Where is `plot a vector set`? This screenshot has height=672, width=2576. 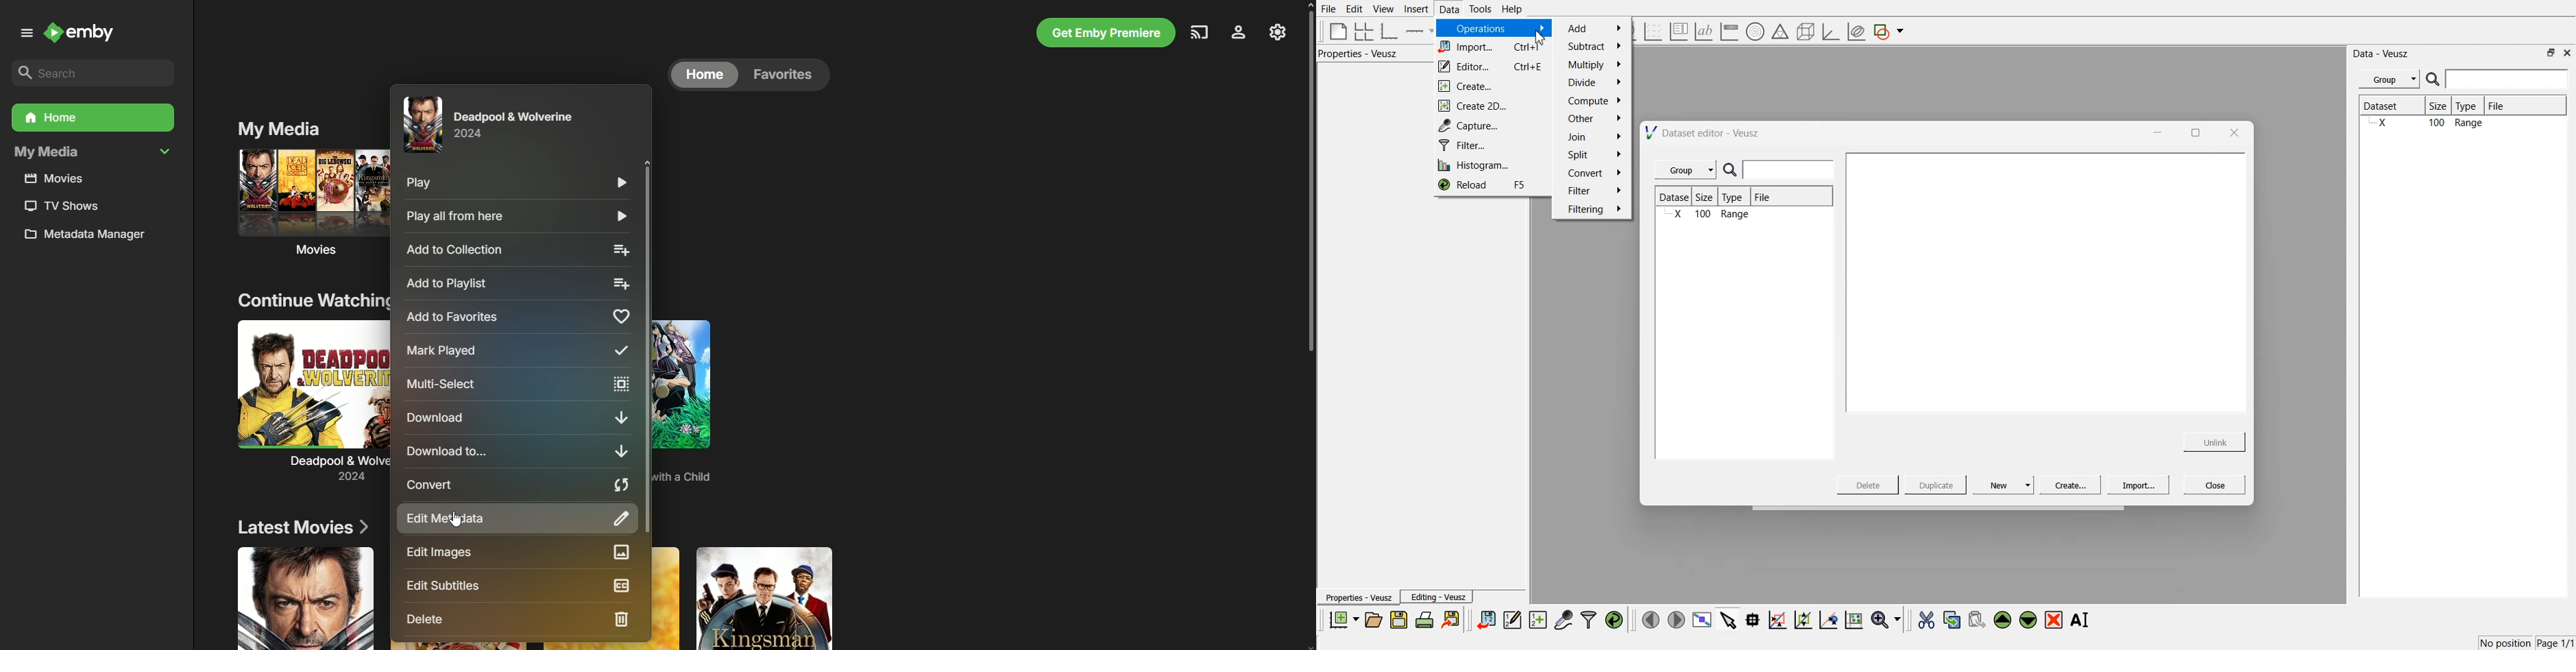 plot a vector set is located at coordinates (1654, 32).